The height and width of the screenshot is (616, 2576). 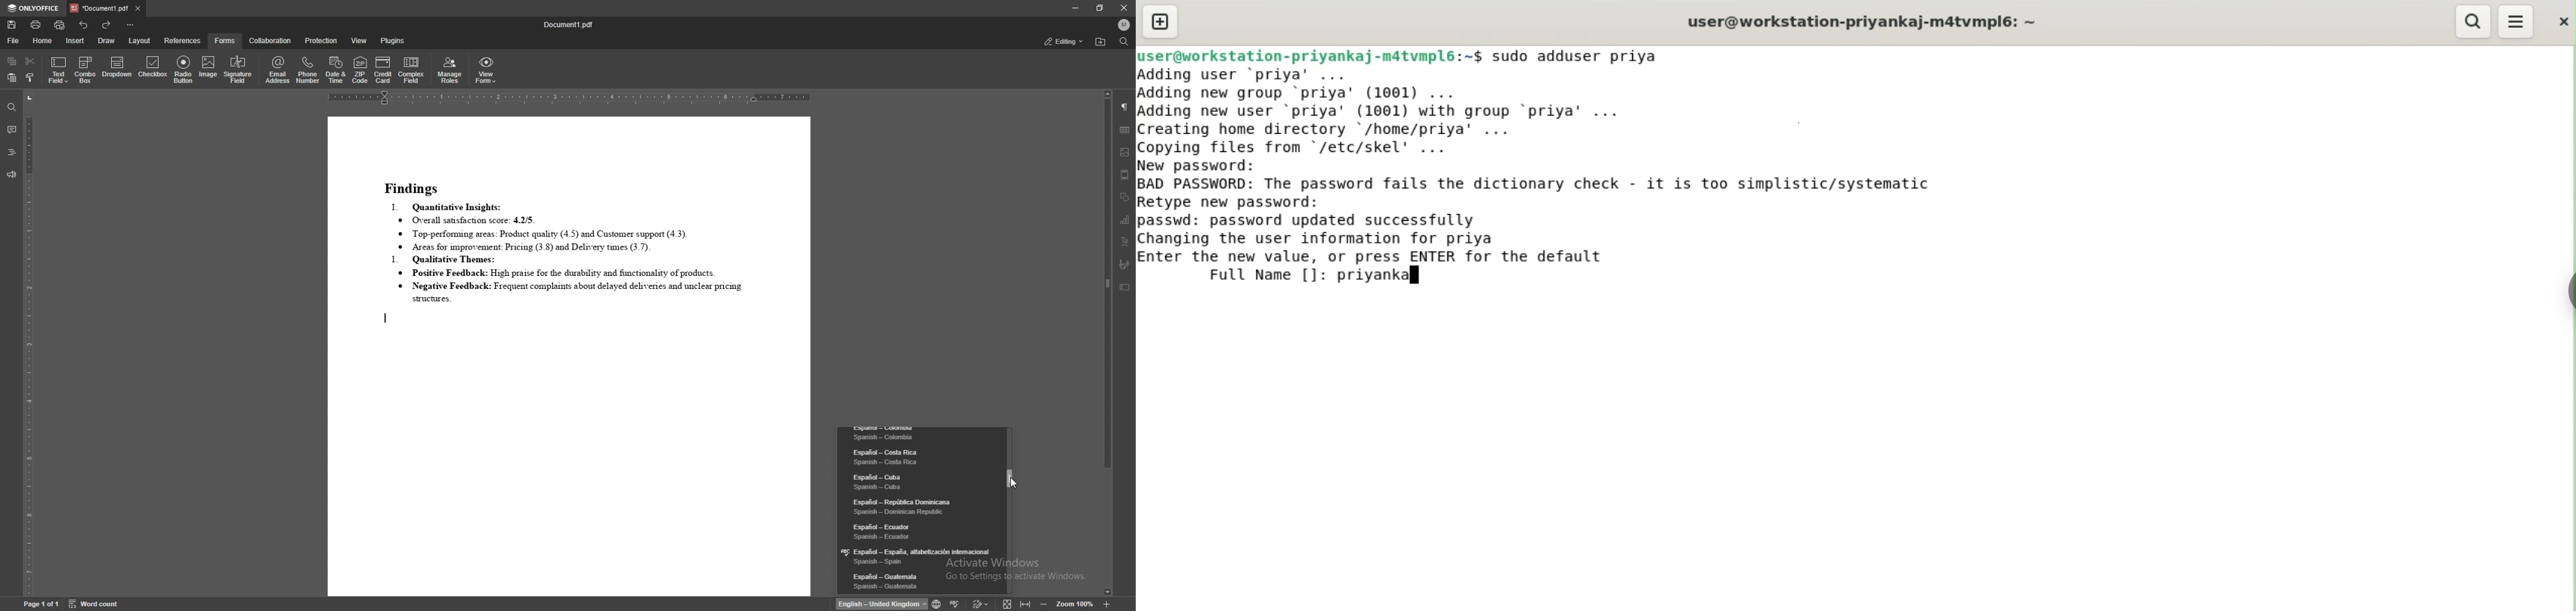 I want to click on close tab, so click(x=138, y=9).